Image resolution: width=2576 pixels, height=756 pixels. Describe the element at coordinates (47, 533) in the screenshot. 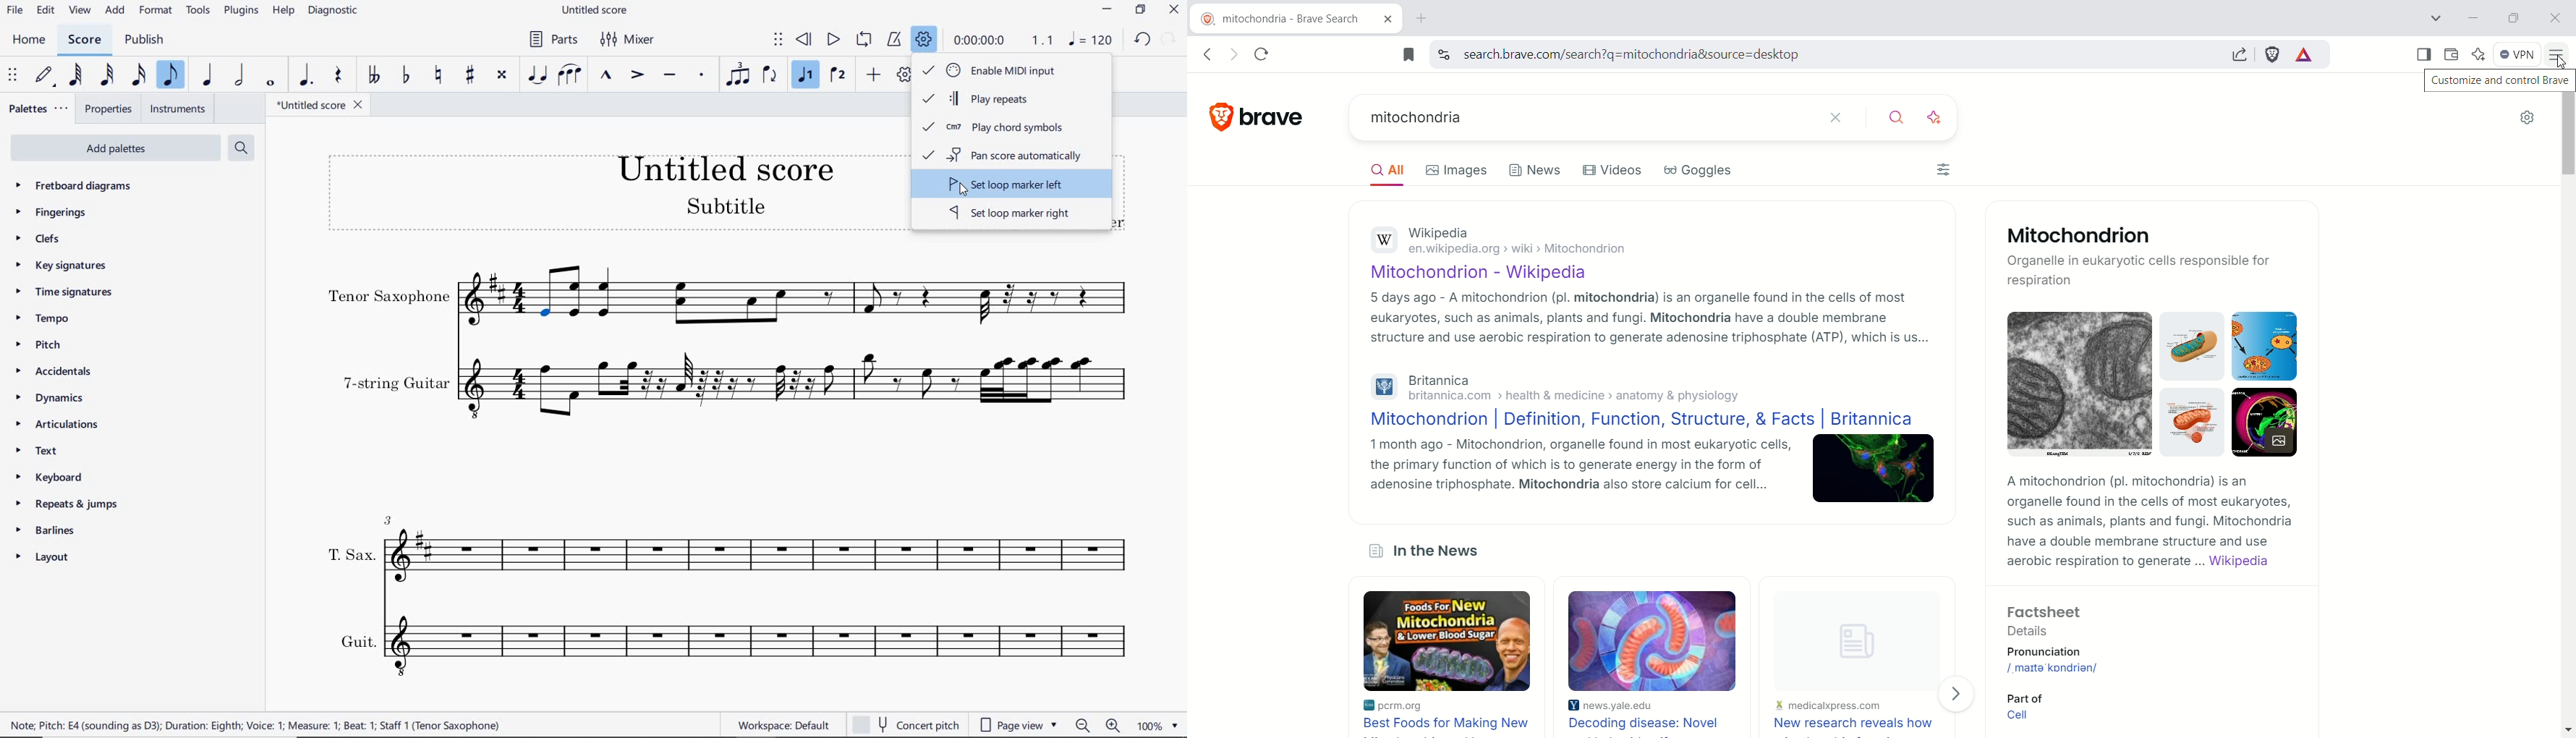

I see `BARLINES` at that location.